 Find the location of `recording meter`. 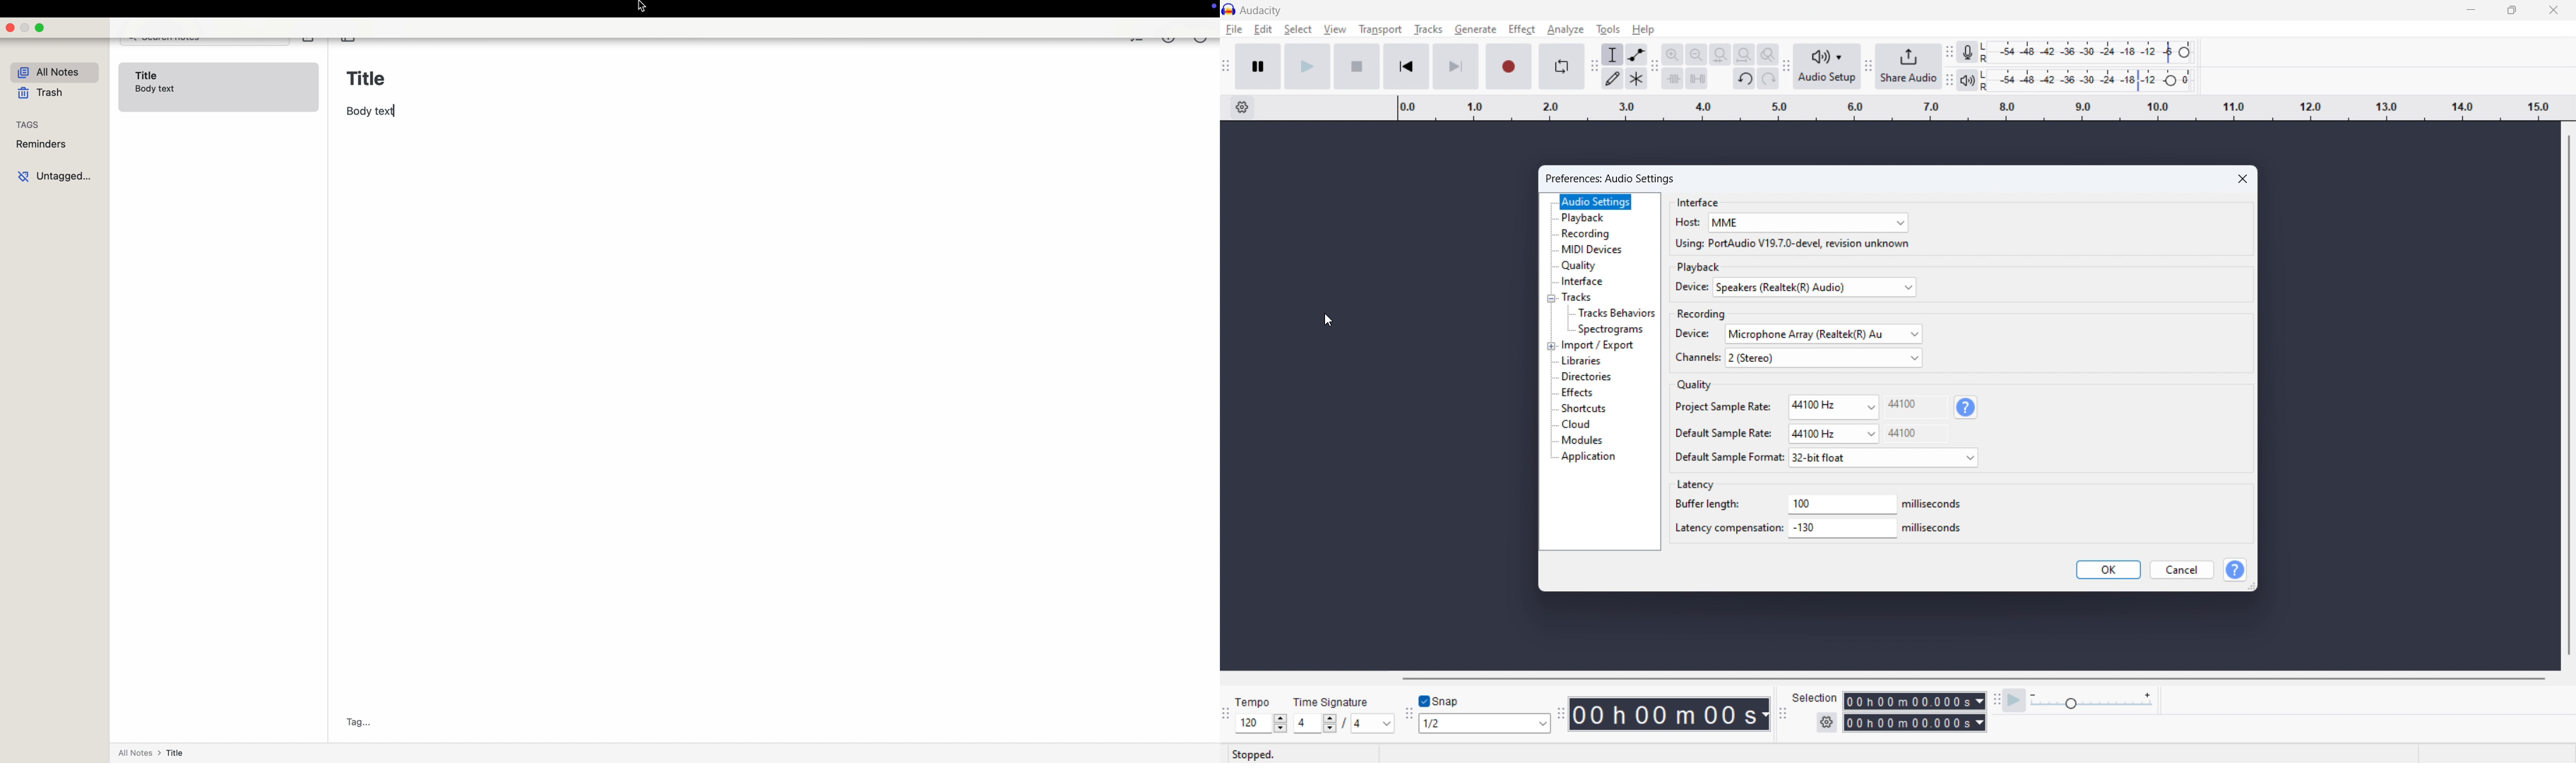

recording meter is located at coordinates (1967, 52).